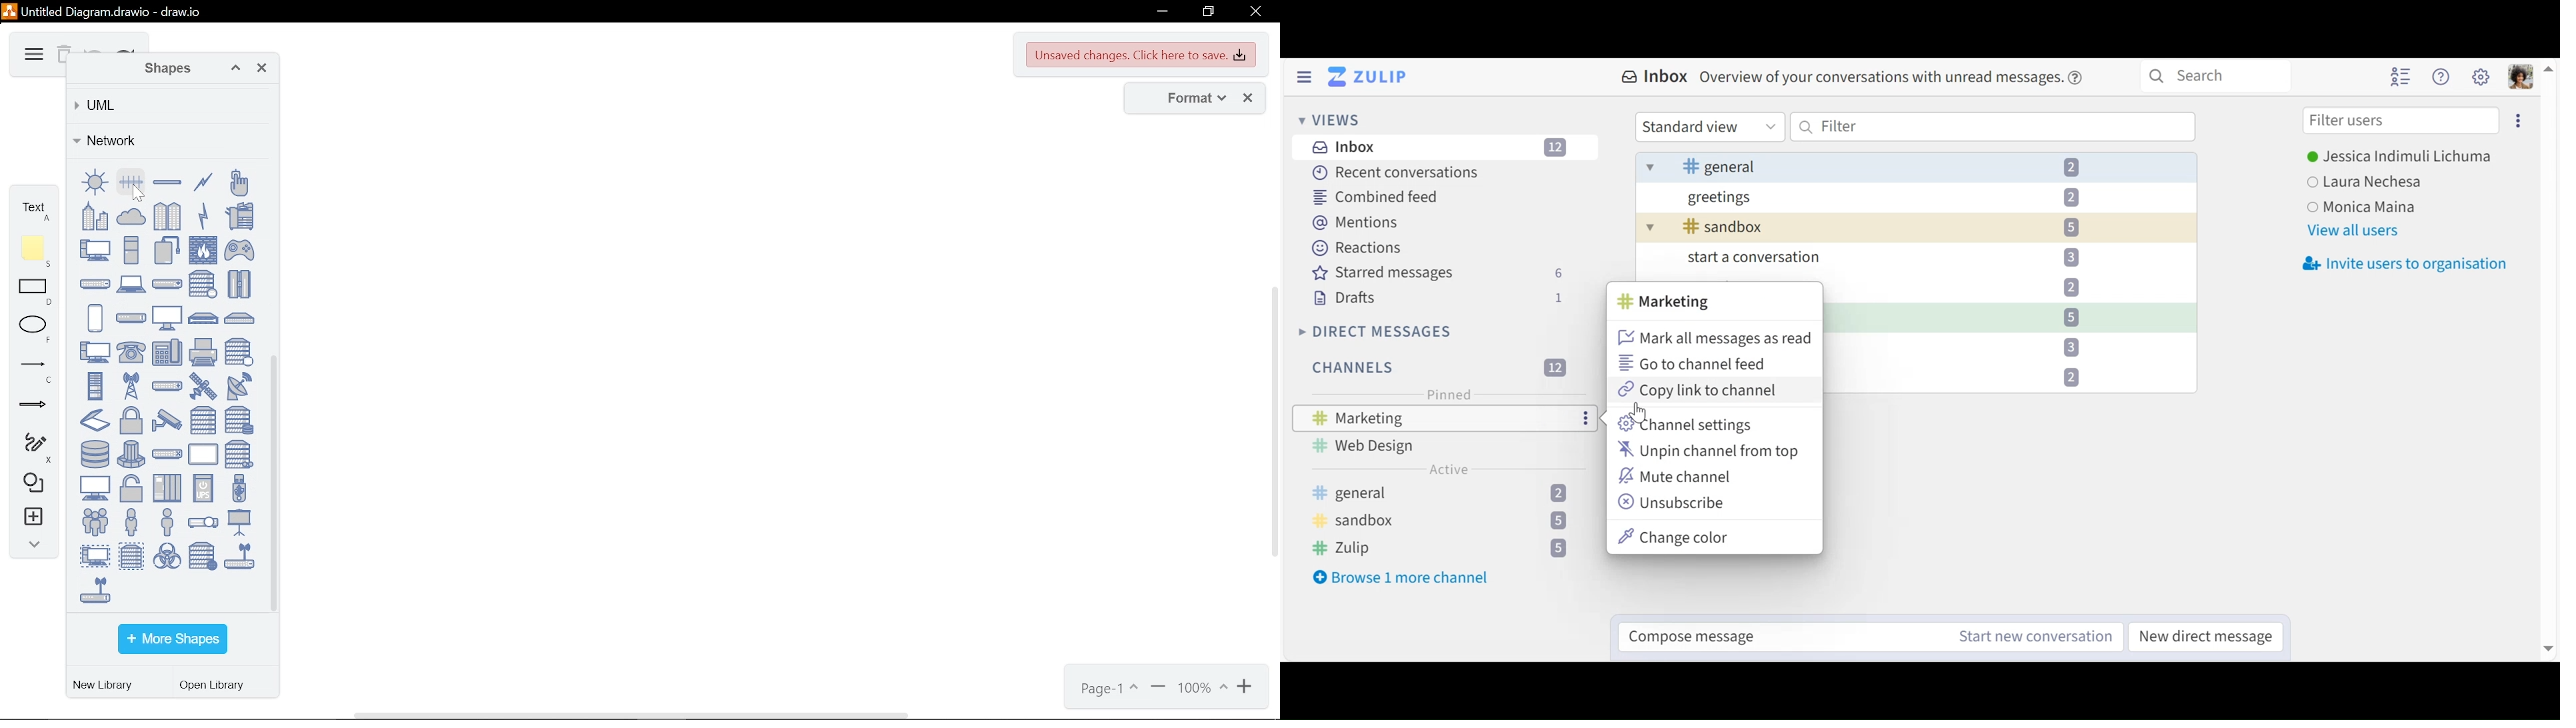  I want to click on Users, so click(2399, 159).